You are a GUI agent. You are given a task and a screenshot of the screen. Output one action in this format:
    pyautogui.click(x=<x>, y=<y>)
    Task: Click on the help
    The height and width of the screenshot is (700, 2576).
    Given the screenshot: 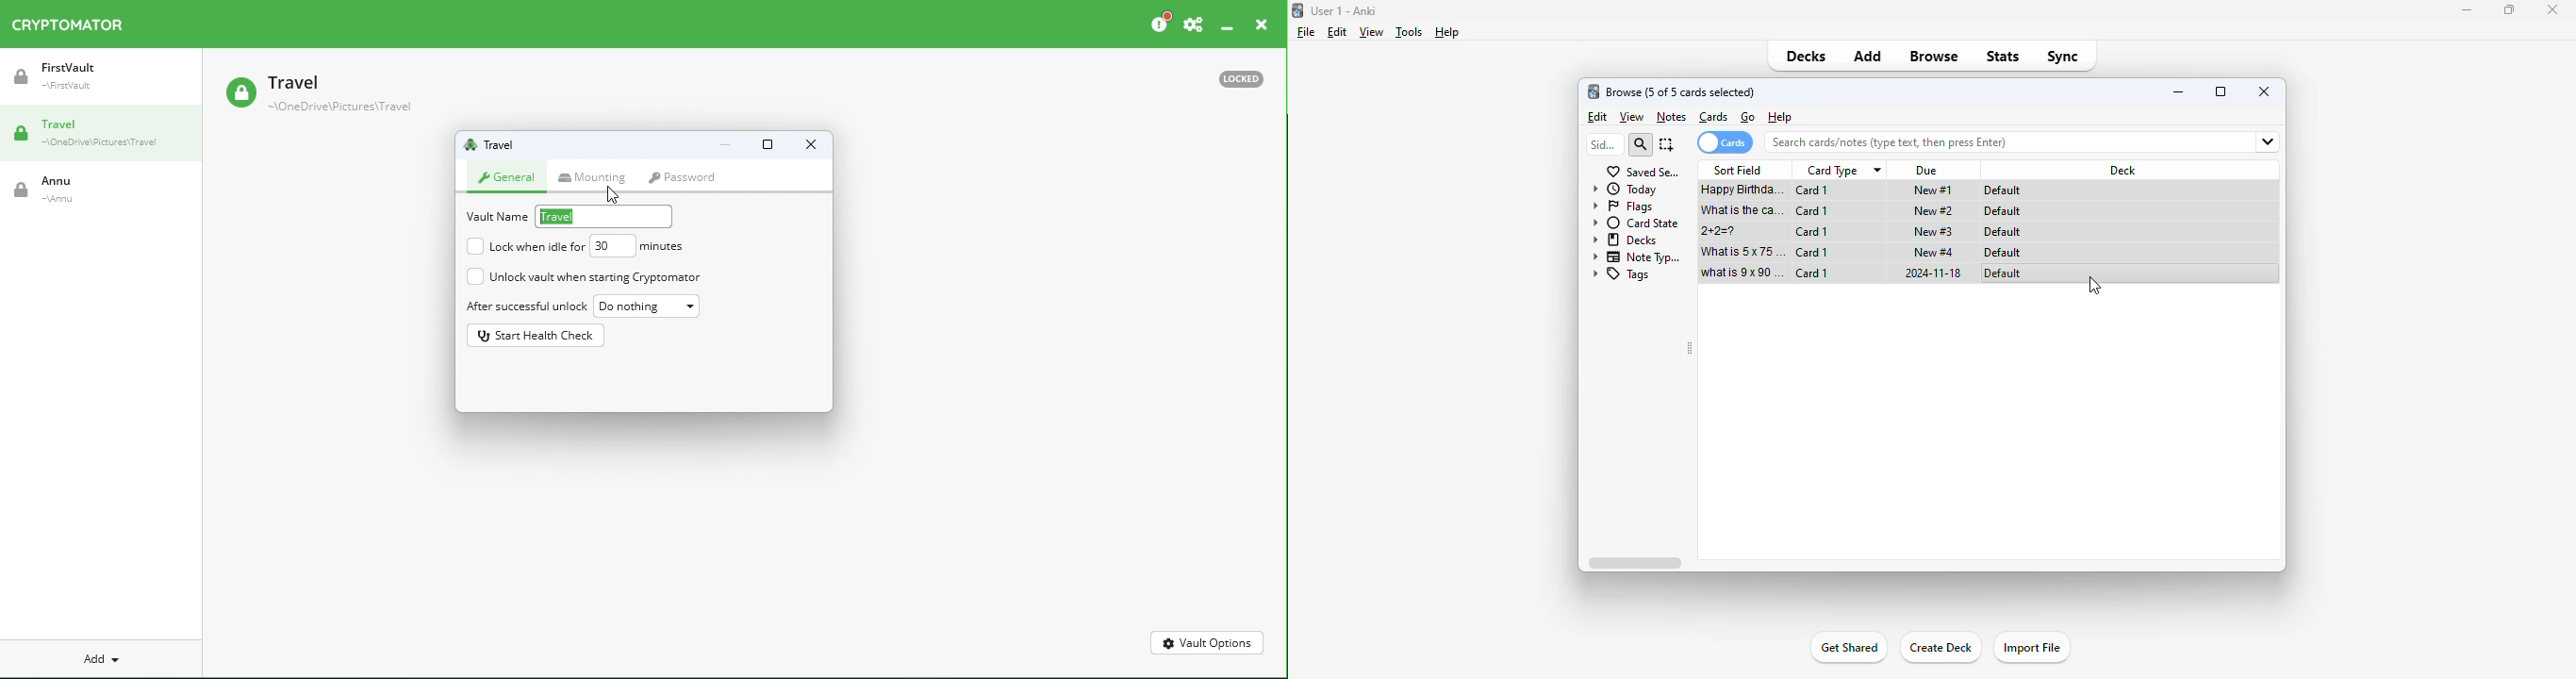 What is the action you would take?
    pyautogui.click(x=1780, y=116)
    